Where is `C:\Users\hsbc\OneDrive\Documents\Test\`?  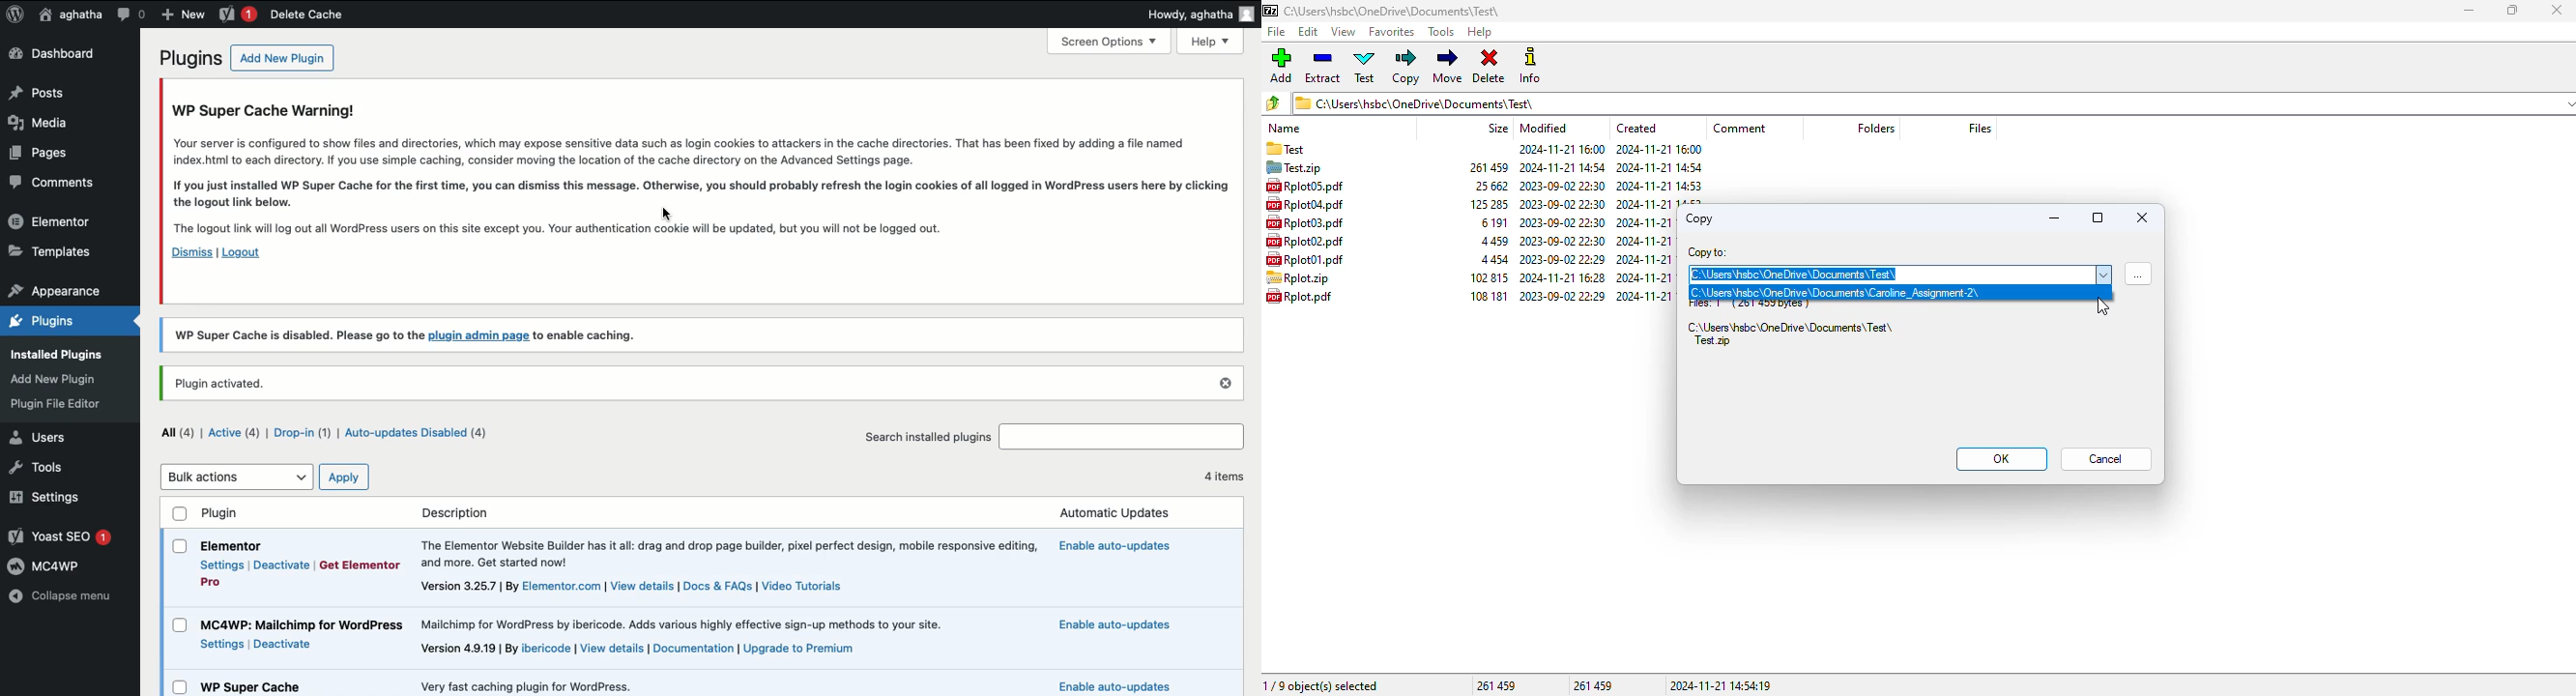 C:\Users\hsbc\OneDrive\Documents\Test\ is located at coordinates (1795, 274).